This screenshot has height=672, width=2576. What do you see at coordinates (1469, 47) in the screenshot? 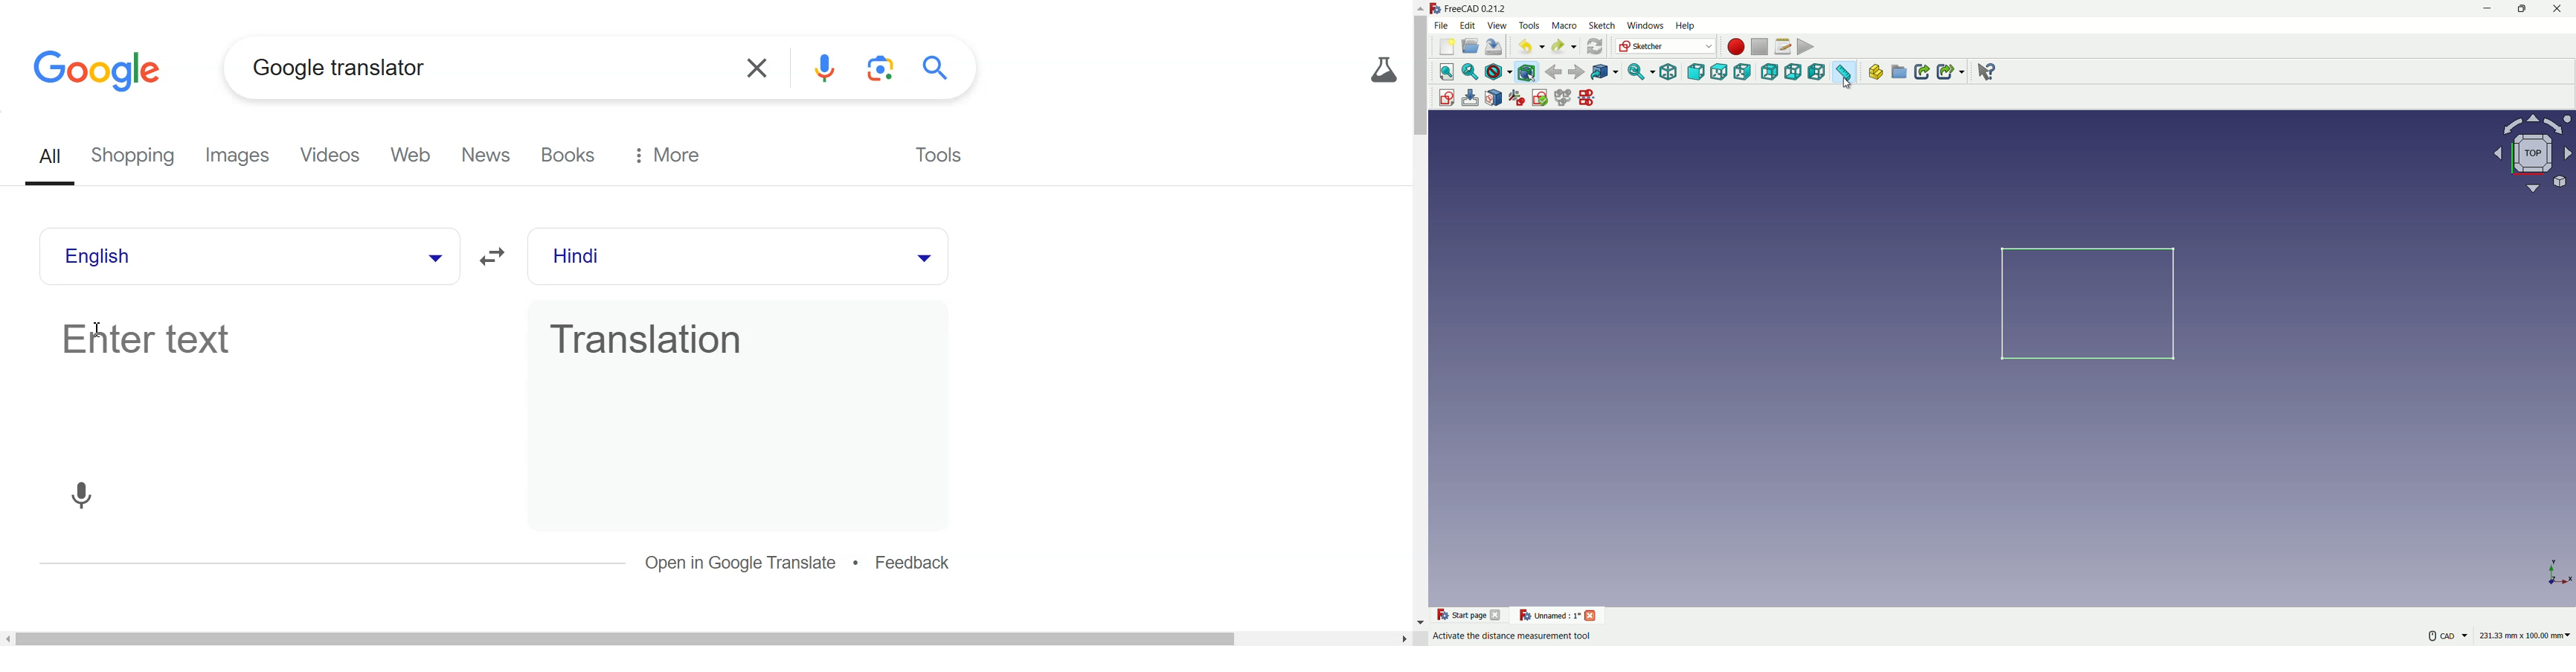
I see `open folder` at bounding box center [1469, 47].